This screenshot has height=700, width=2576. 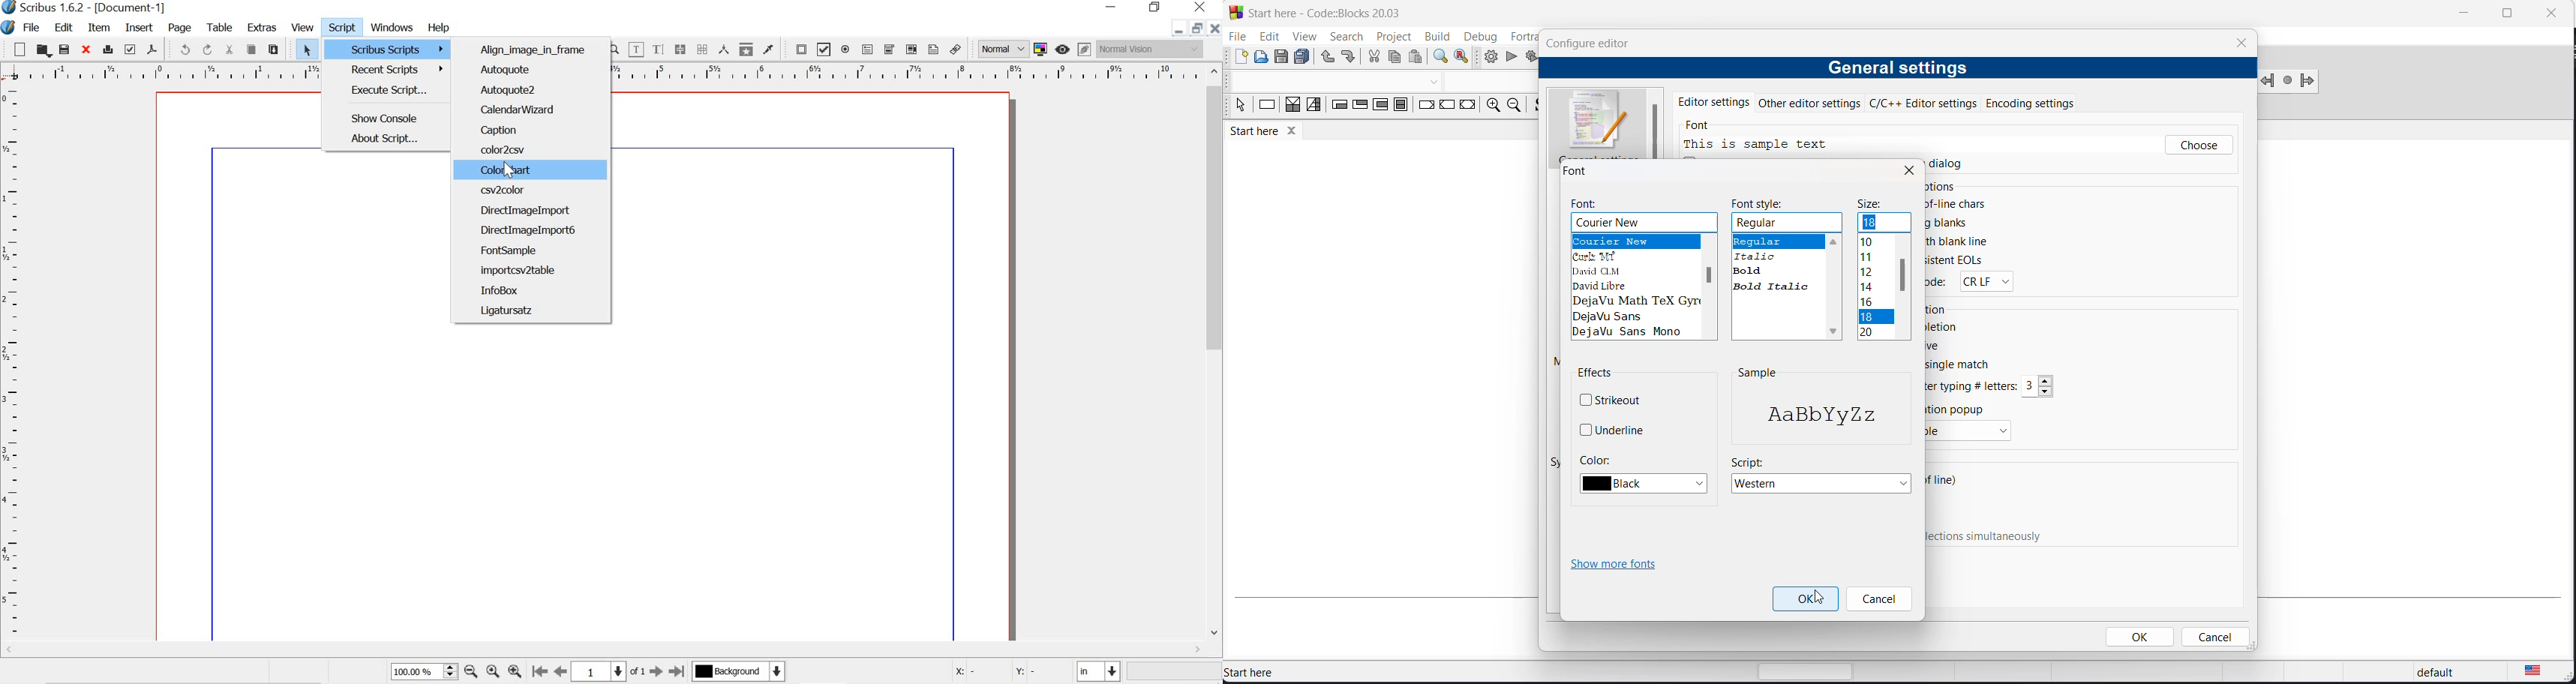 I want to click on new, so click(x=15, y=48).